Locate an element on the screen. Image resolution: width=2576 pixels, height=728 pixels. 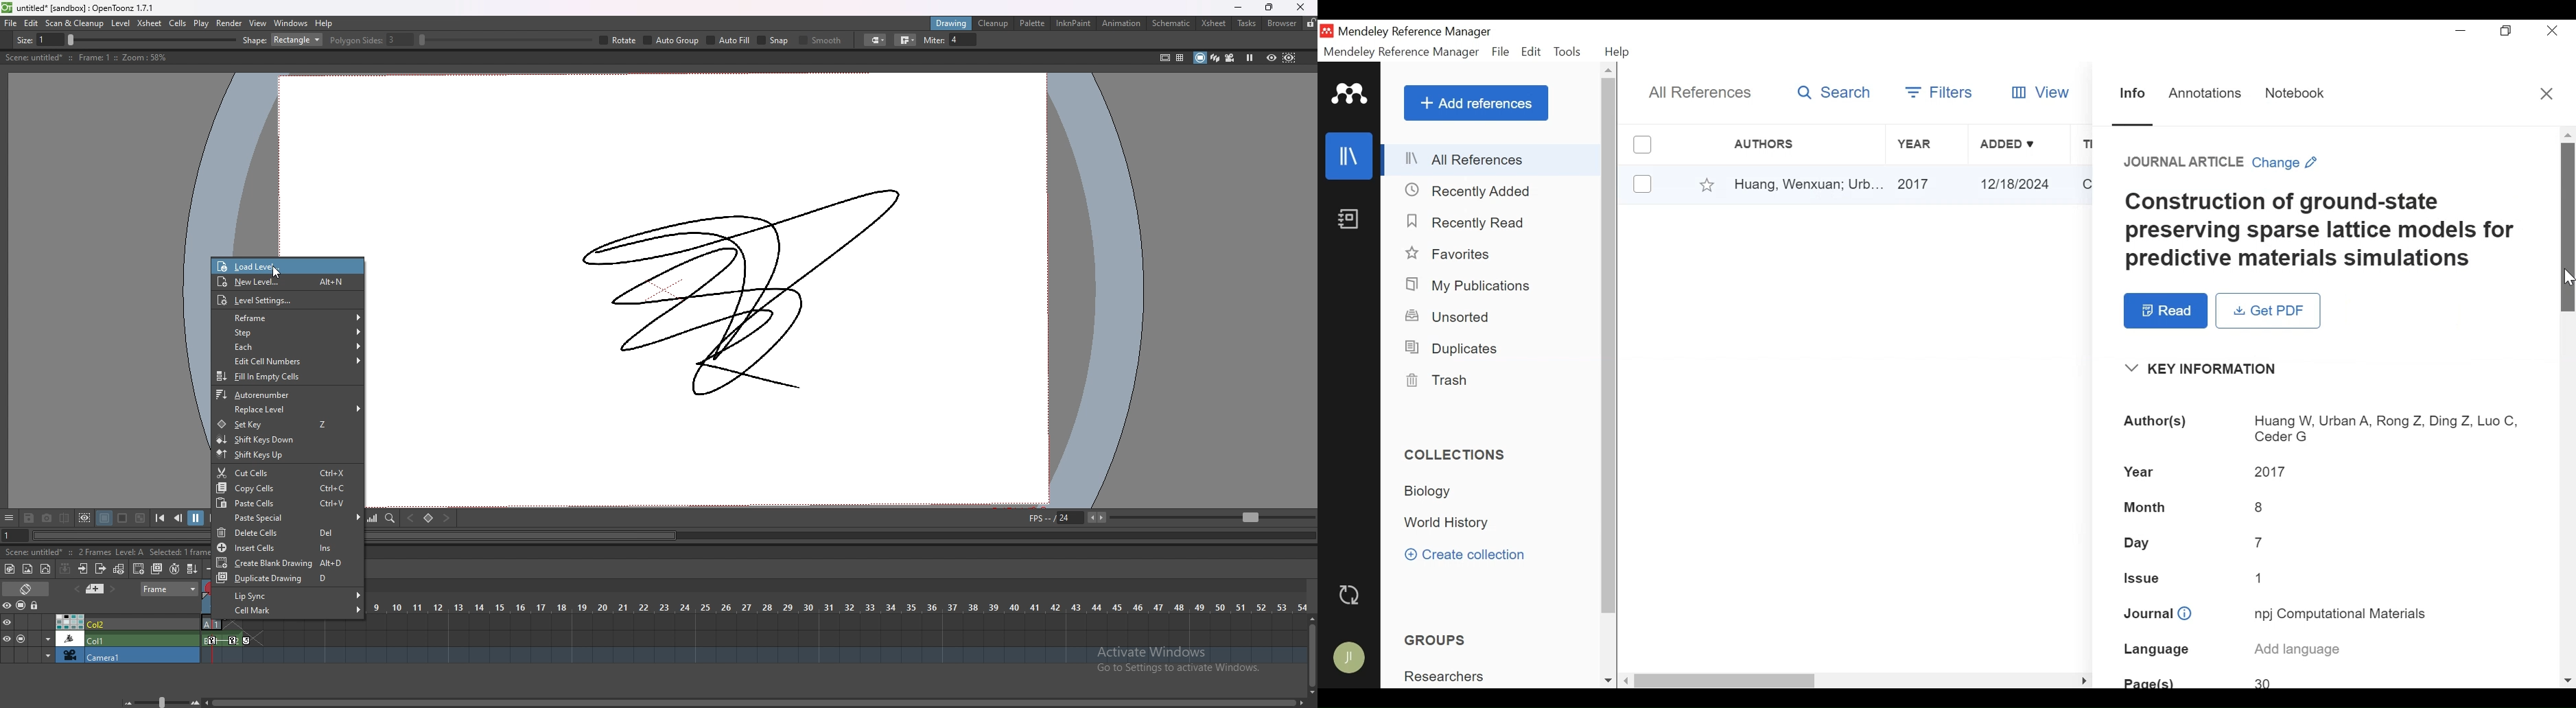
histogram is located at coordinates (372, 518).